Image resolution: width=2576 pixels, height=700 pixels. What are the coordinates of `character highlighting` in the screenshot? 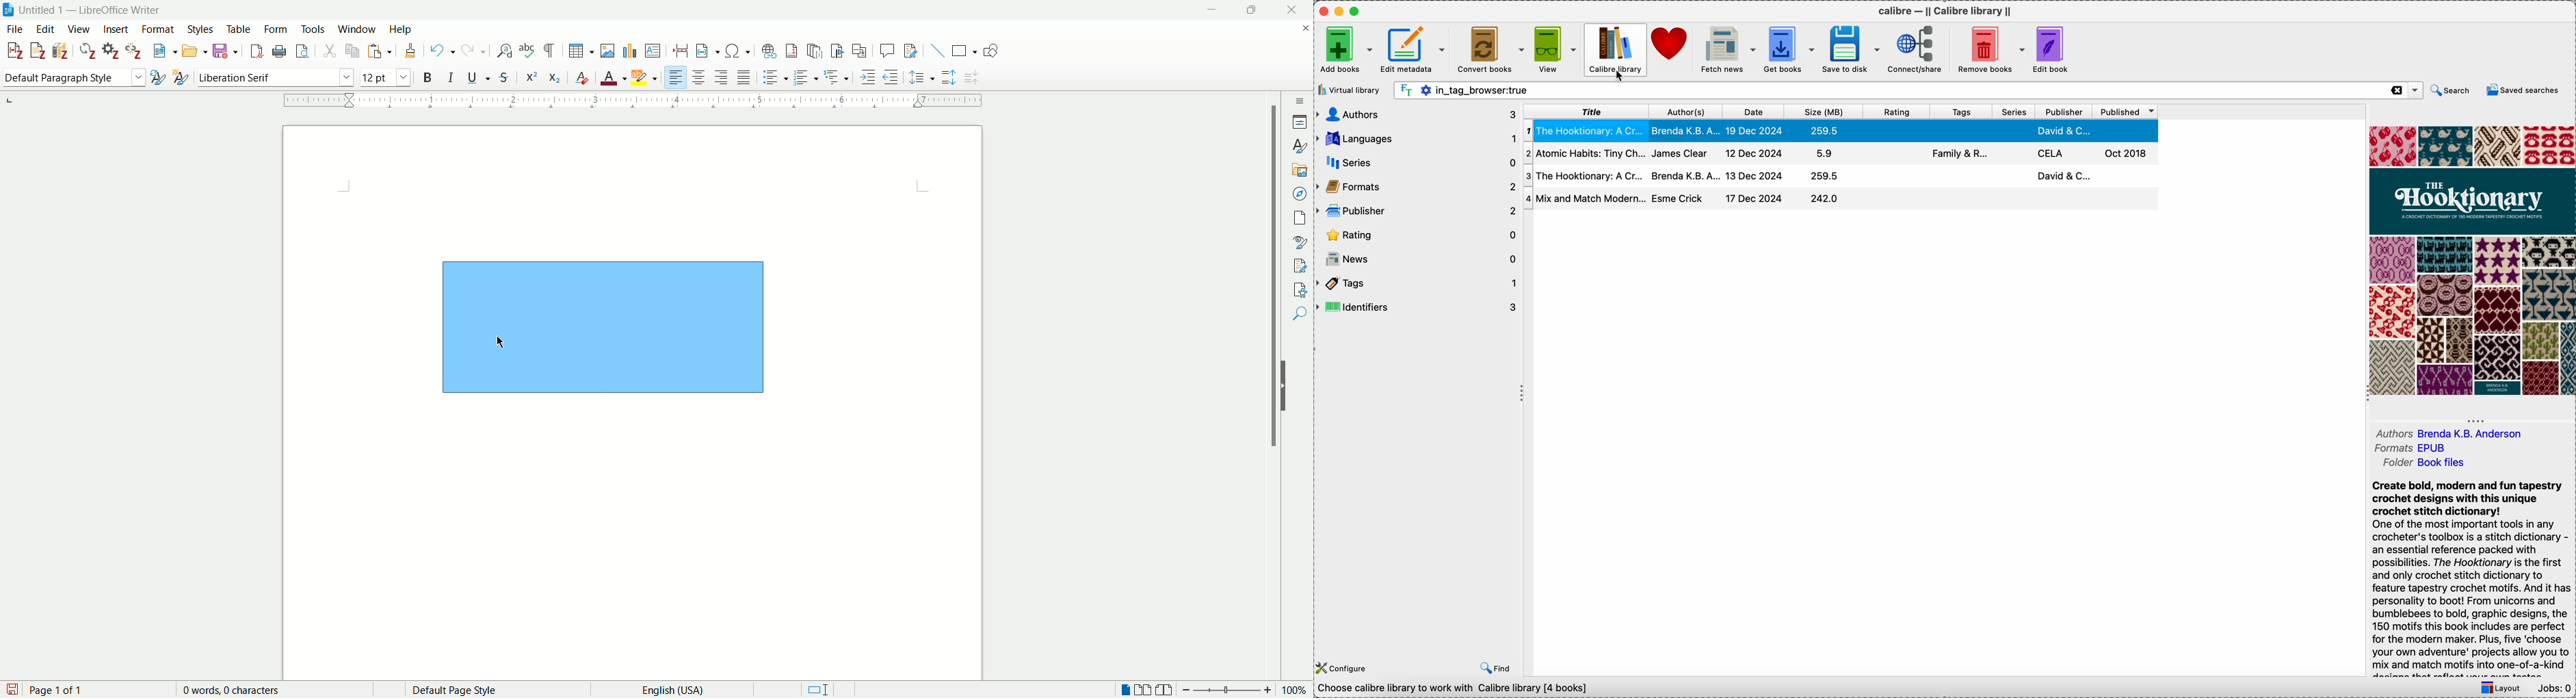 It's located at (646, 77).